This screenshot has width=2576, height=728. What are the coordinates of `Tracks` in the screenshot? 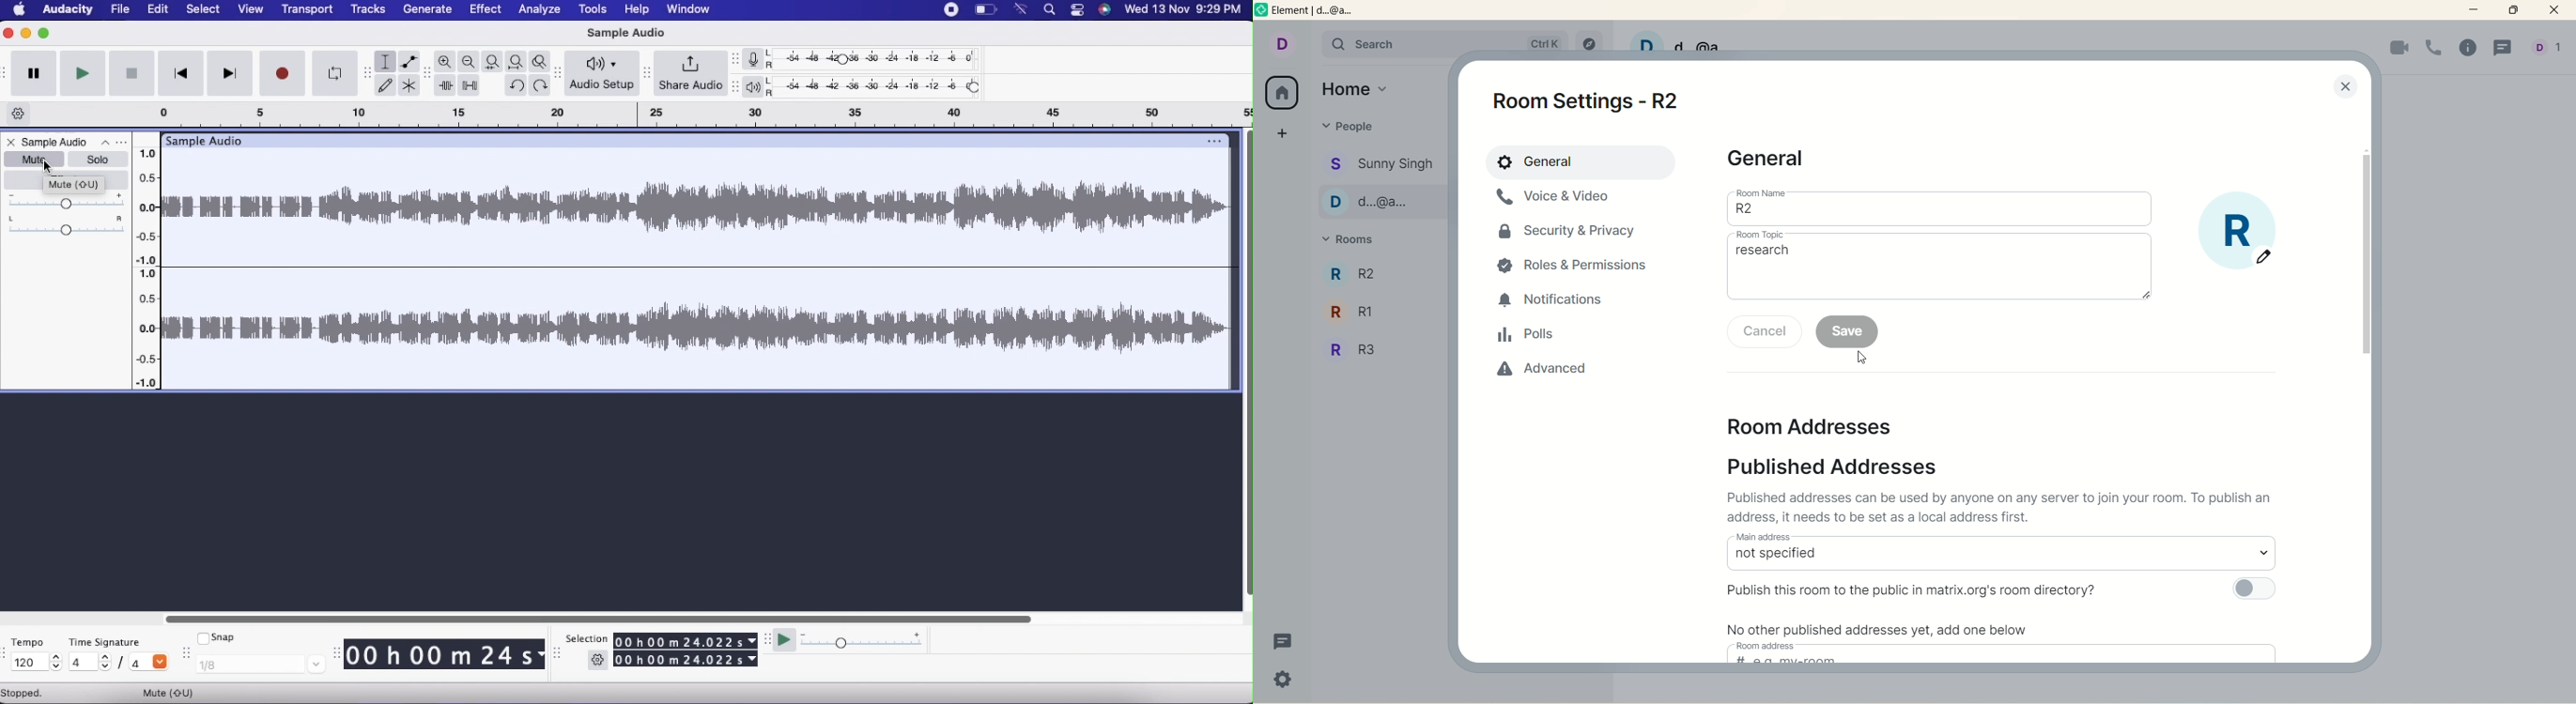 It's located at (367, 11).